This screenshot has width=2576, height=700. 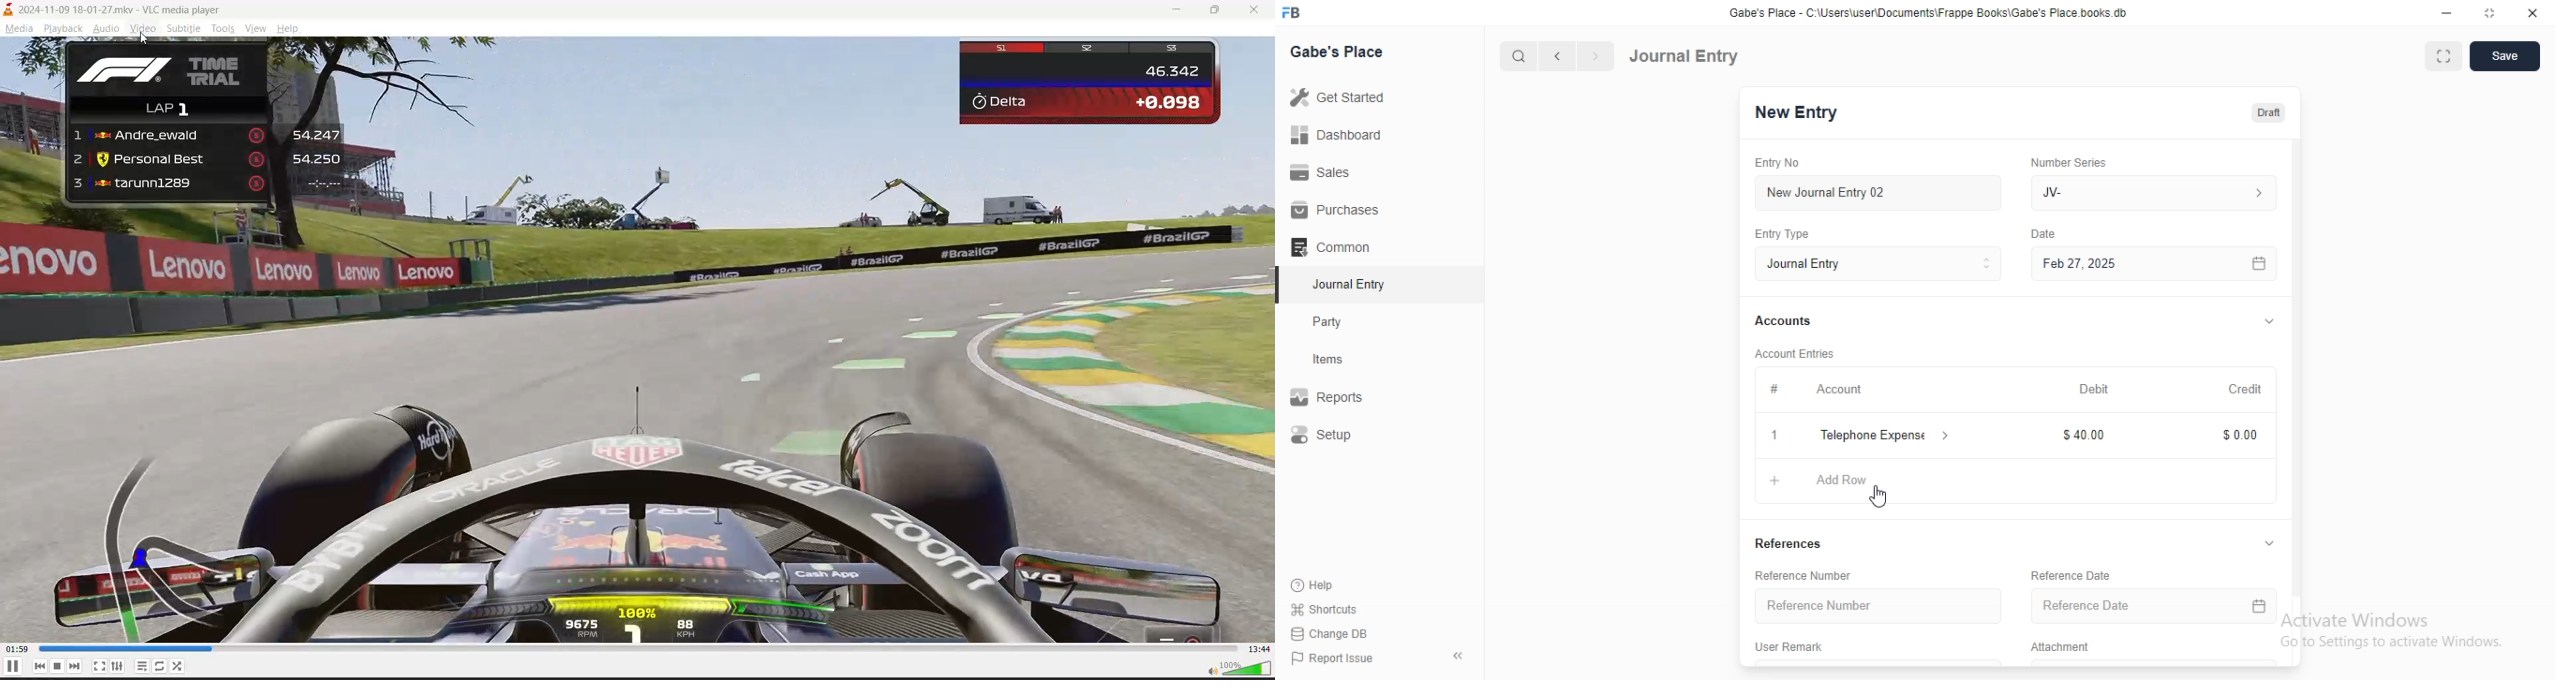 What do you see at coordinates (1881, 496) in the screenshot?
I see `cursor` at bounding box center [1881, 496].